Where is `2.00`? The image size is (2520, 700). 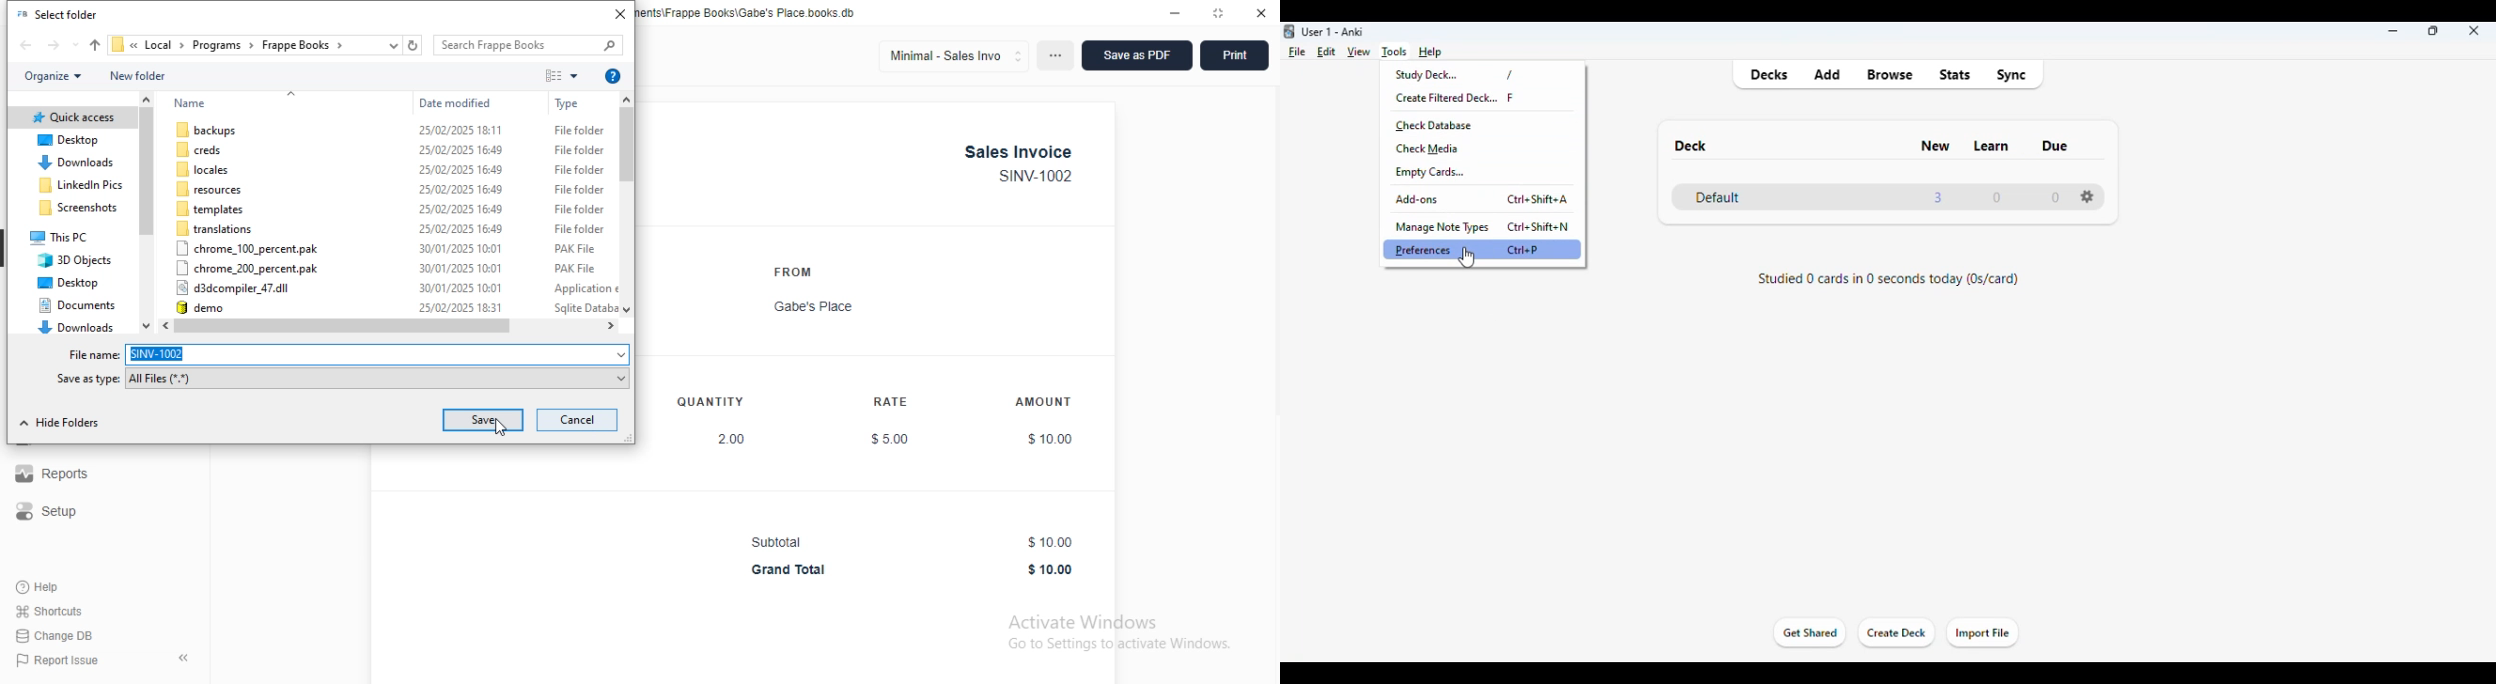
2.00 is located at coordinates (733, 439).